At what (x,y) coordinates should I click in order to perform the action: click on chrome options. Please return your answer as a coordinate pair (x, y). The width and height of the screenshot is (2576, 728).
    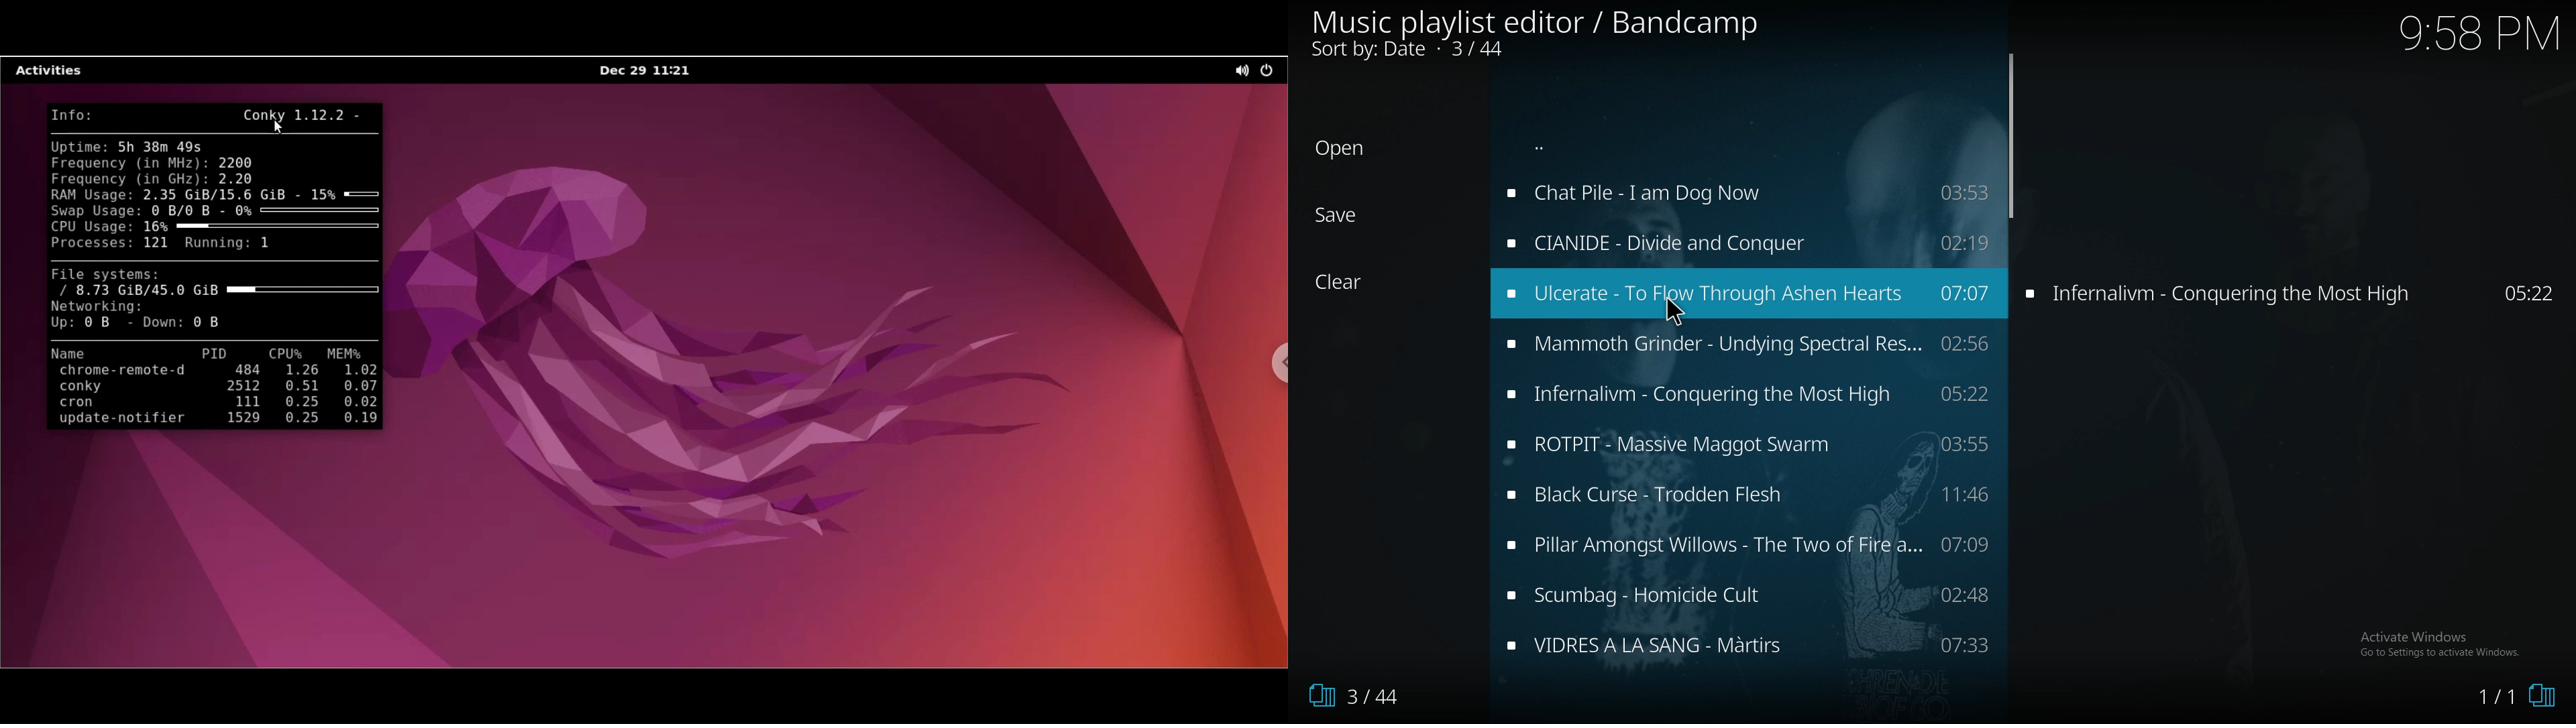
    Looking at the image, I should click on (1275, 361).